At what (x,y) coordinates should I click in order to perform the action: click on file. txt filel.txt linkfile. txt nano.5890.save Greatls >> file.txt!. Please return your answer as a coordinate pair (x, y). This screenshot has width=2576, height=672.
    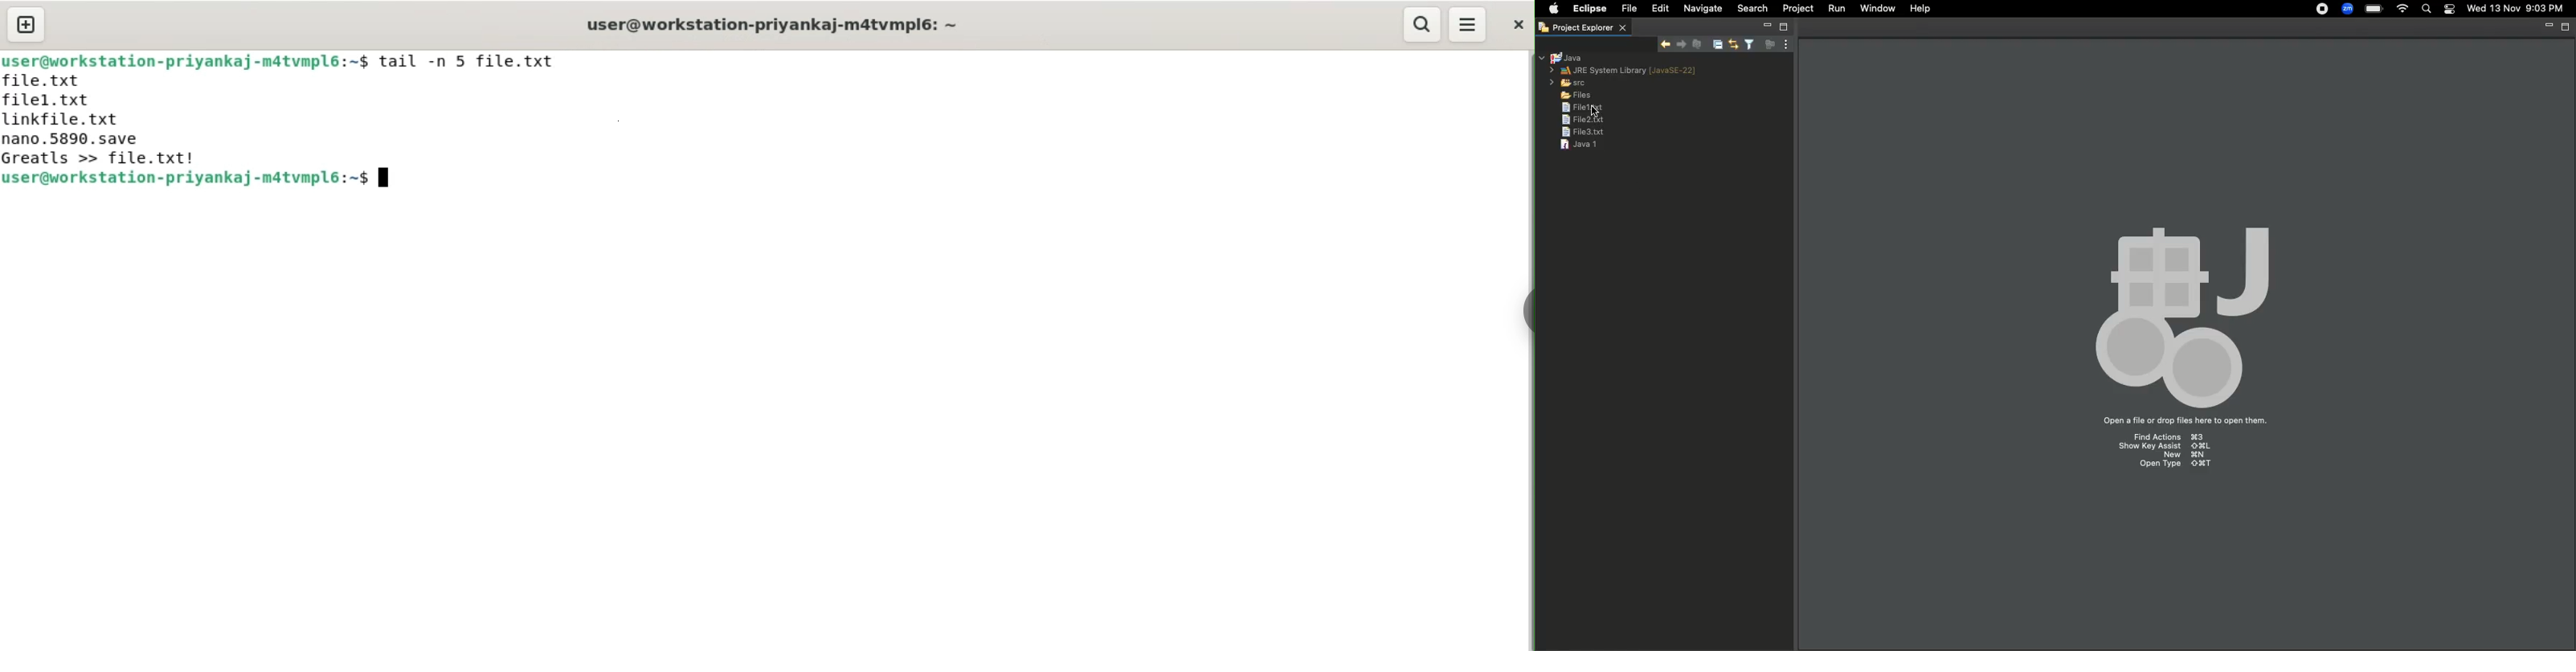
    Looking at the image, I should click on (102, 120).